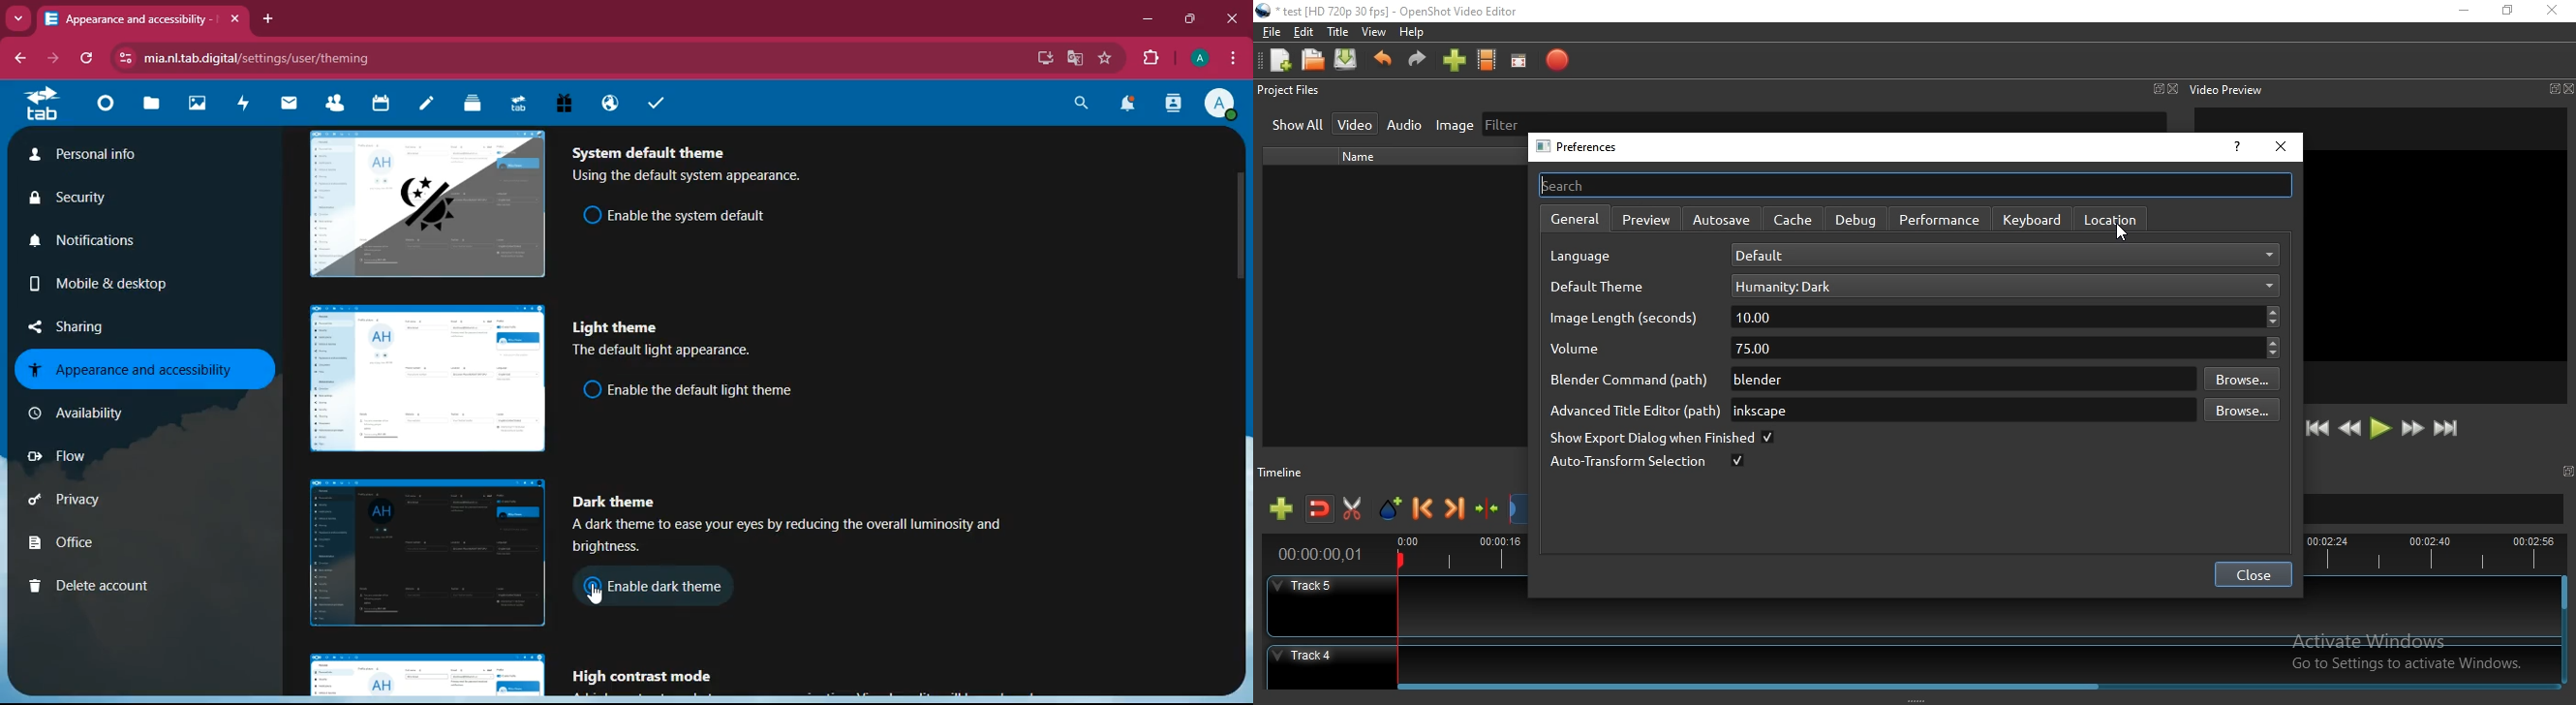  What do you see at coordinates (1453, 63) in the screenshot?
I see `import files` at bounding box center [1453, 63].